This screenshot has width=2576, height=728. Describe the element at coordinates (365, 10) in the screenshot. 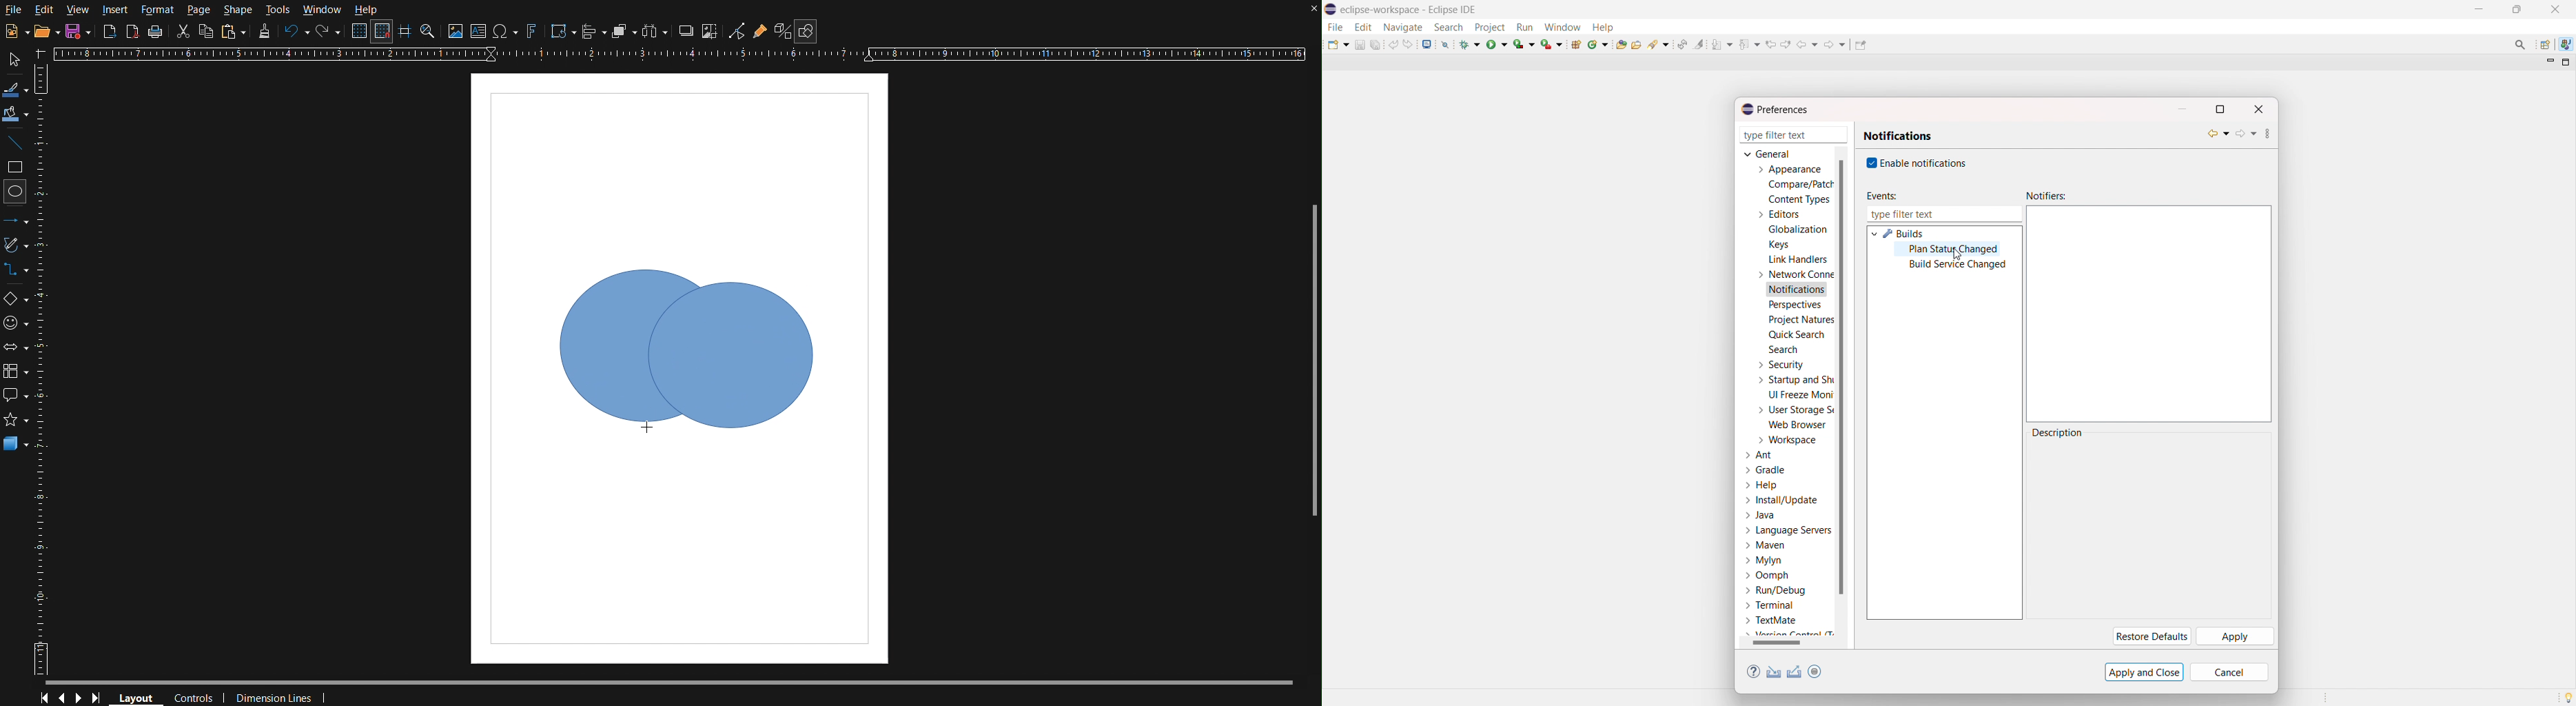

I see `Help` at that location.